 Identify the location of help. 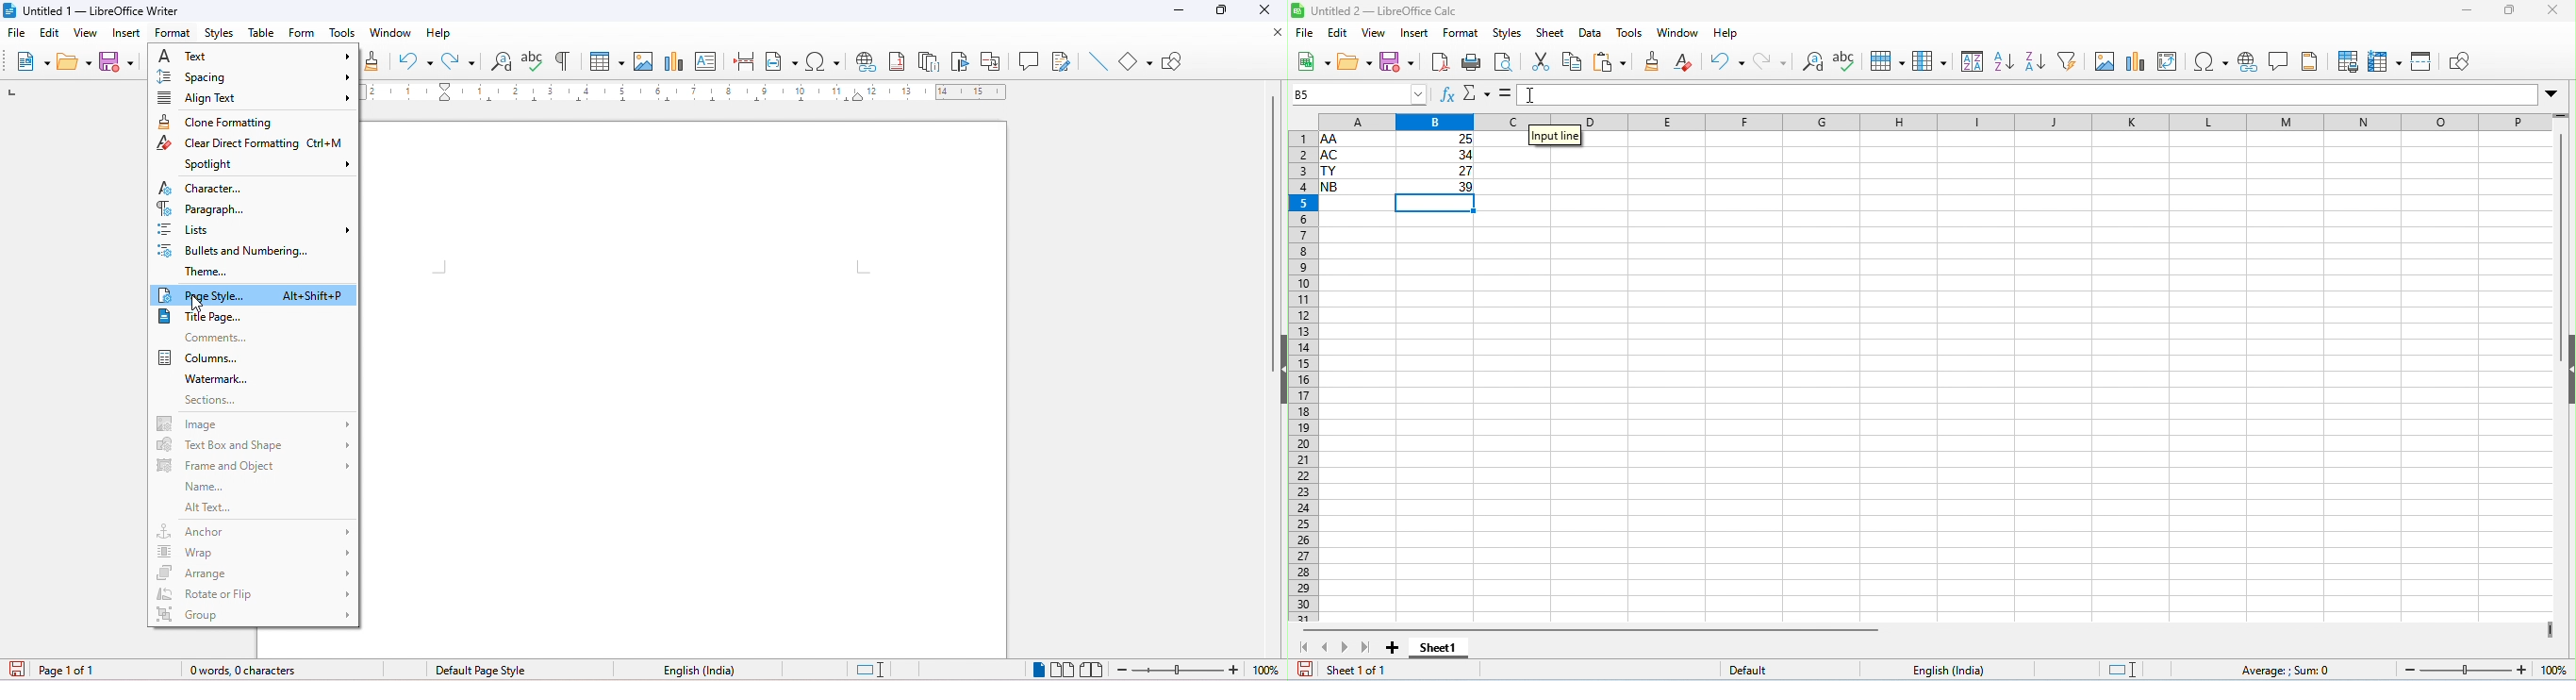
(438, 33).